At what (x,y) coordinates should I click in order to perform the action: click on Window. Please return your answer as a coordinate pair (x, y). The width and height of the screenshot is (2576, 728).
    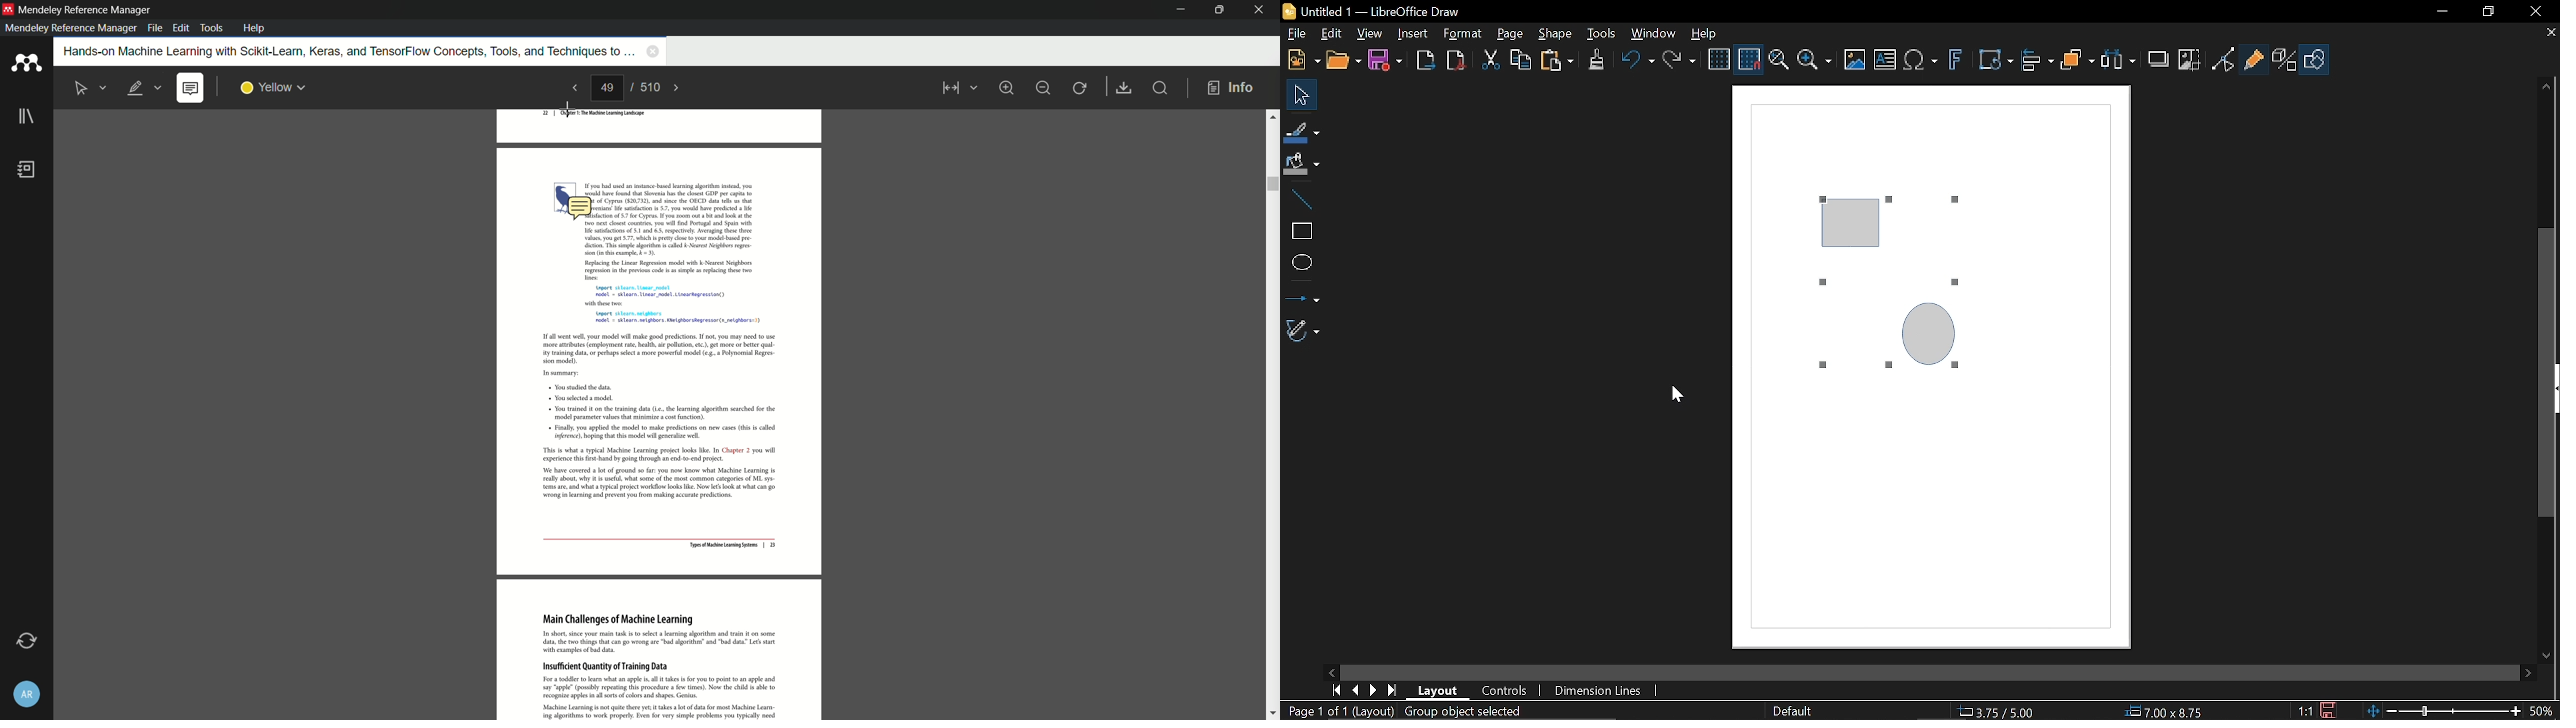
    Looking at the image, I should click on (1654, 35).